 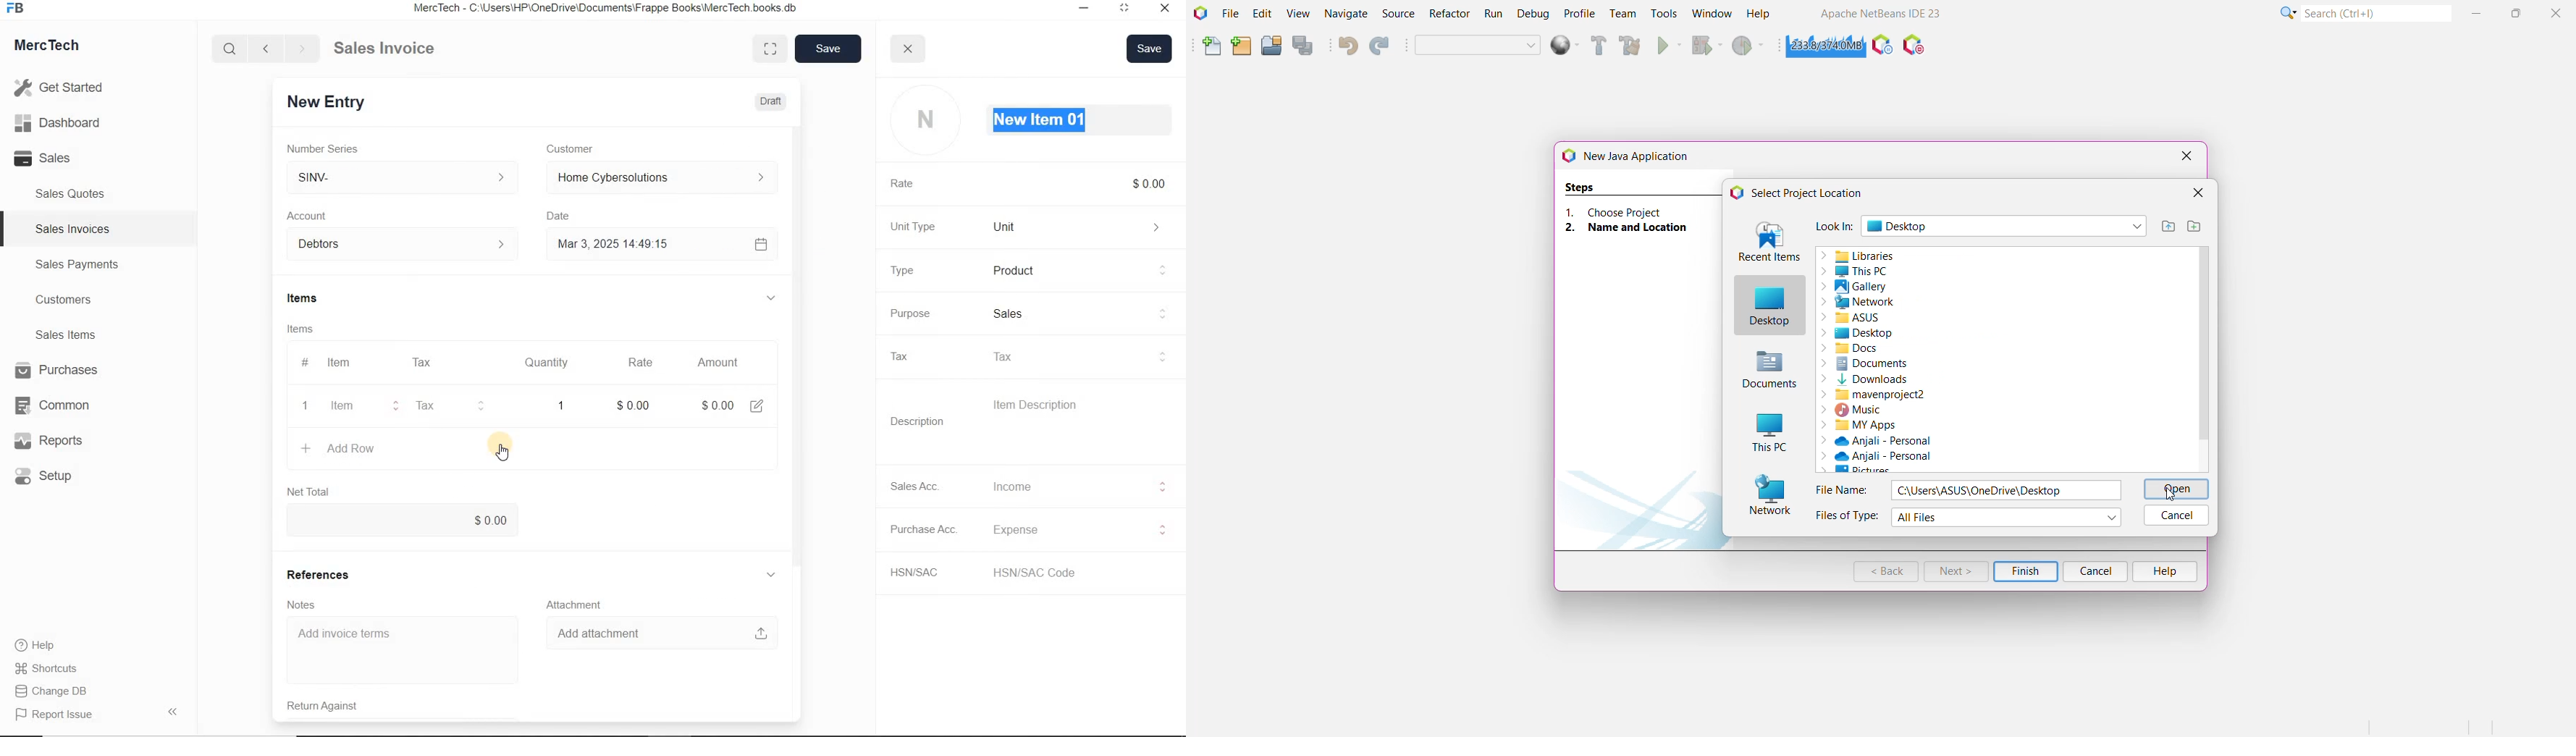 What do you see at coordinates (1084, 10) in the screenshot?
I see `Minimize` at bounding box center [1084, 10].